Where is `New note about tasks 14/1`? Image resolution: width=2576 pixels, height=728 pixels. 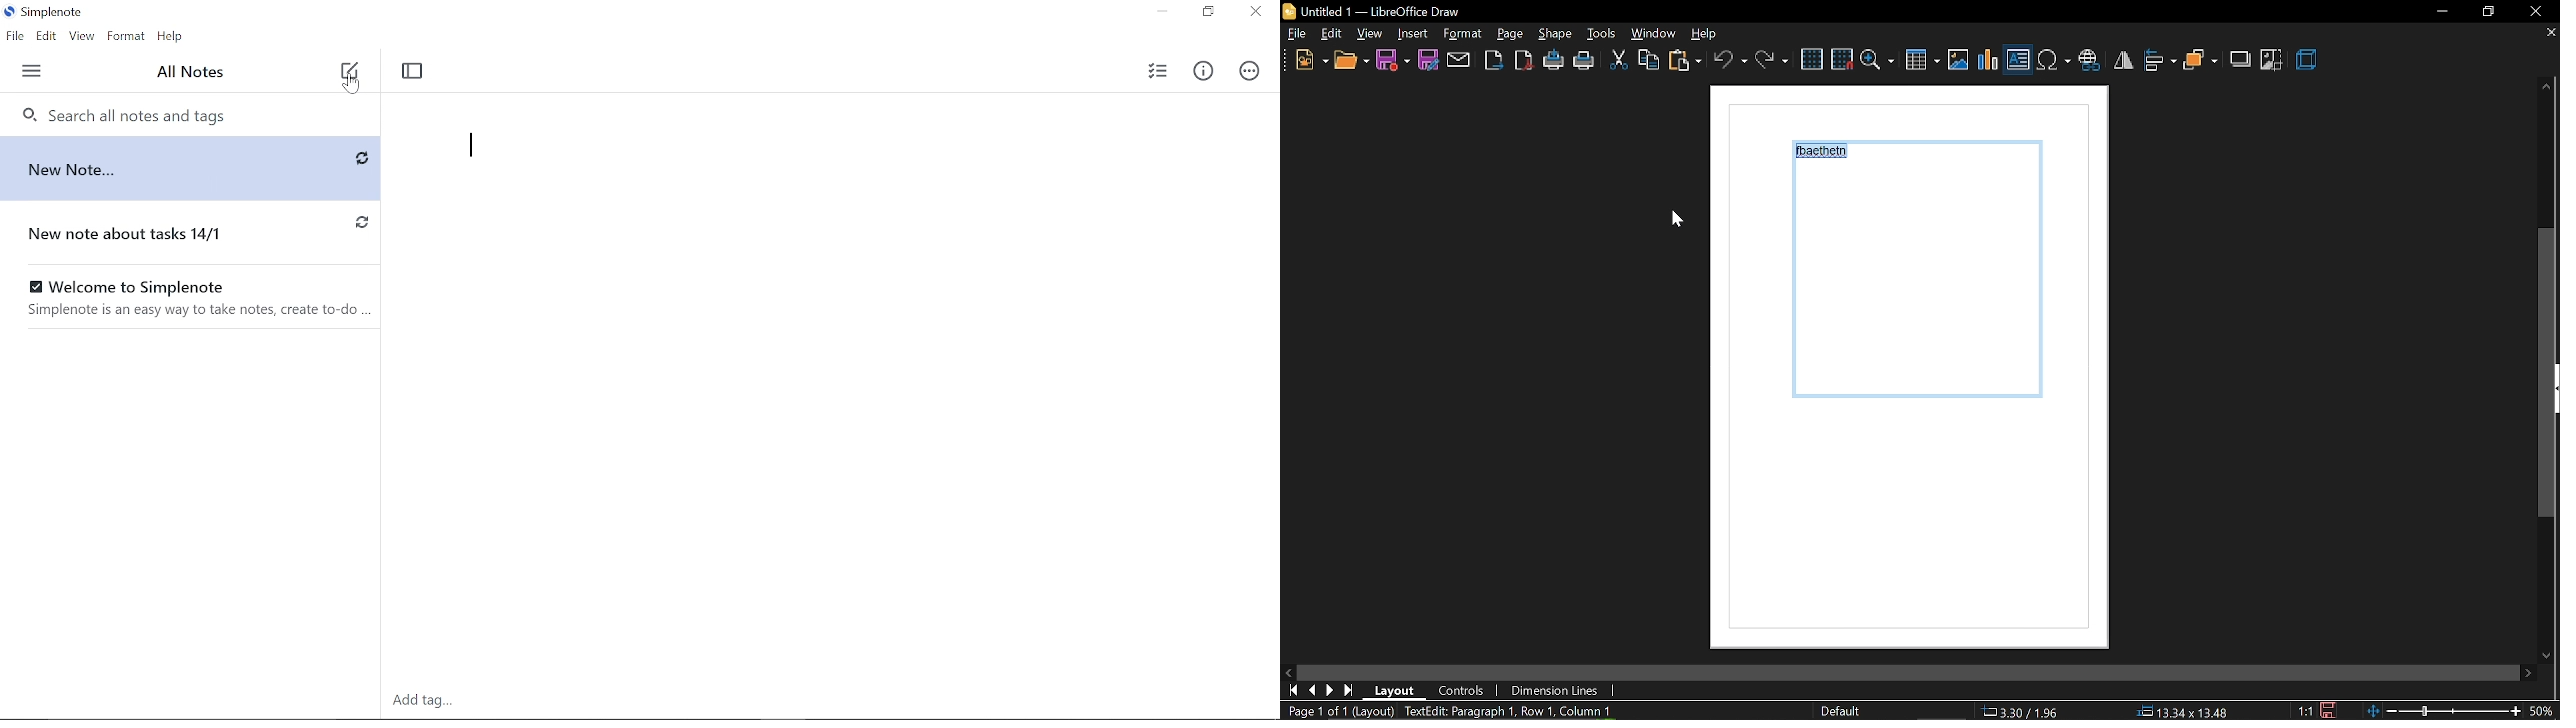 New note about tasks 14/1 is located at coordinates (153, 234).